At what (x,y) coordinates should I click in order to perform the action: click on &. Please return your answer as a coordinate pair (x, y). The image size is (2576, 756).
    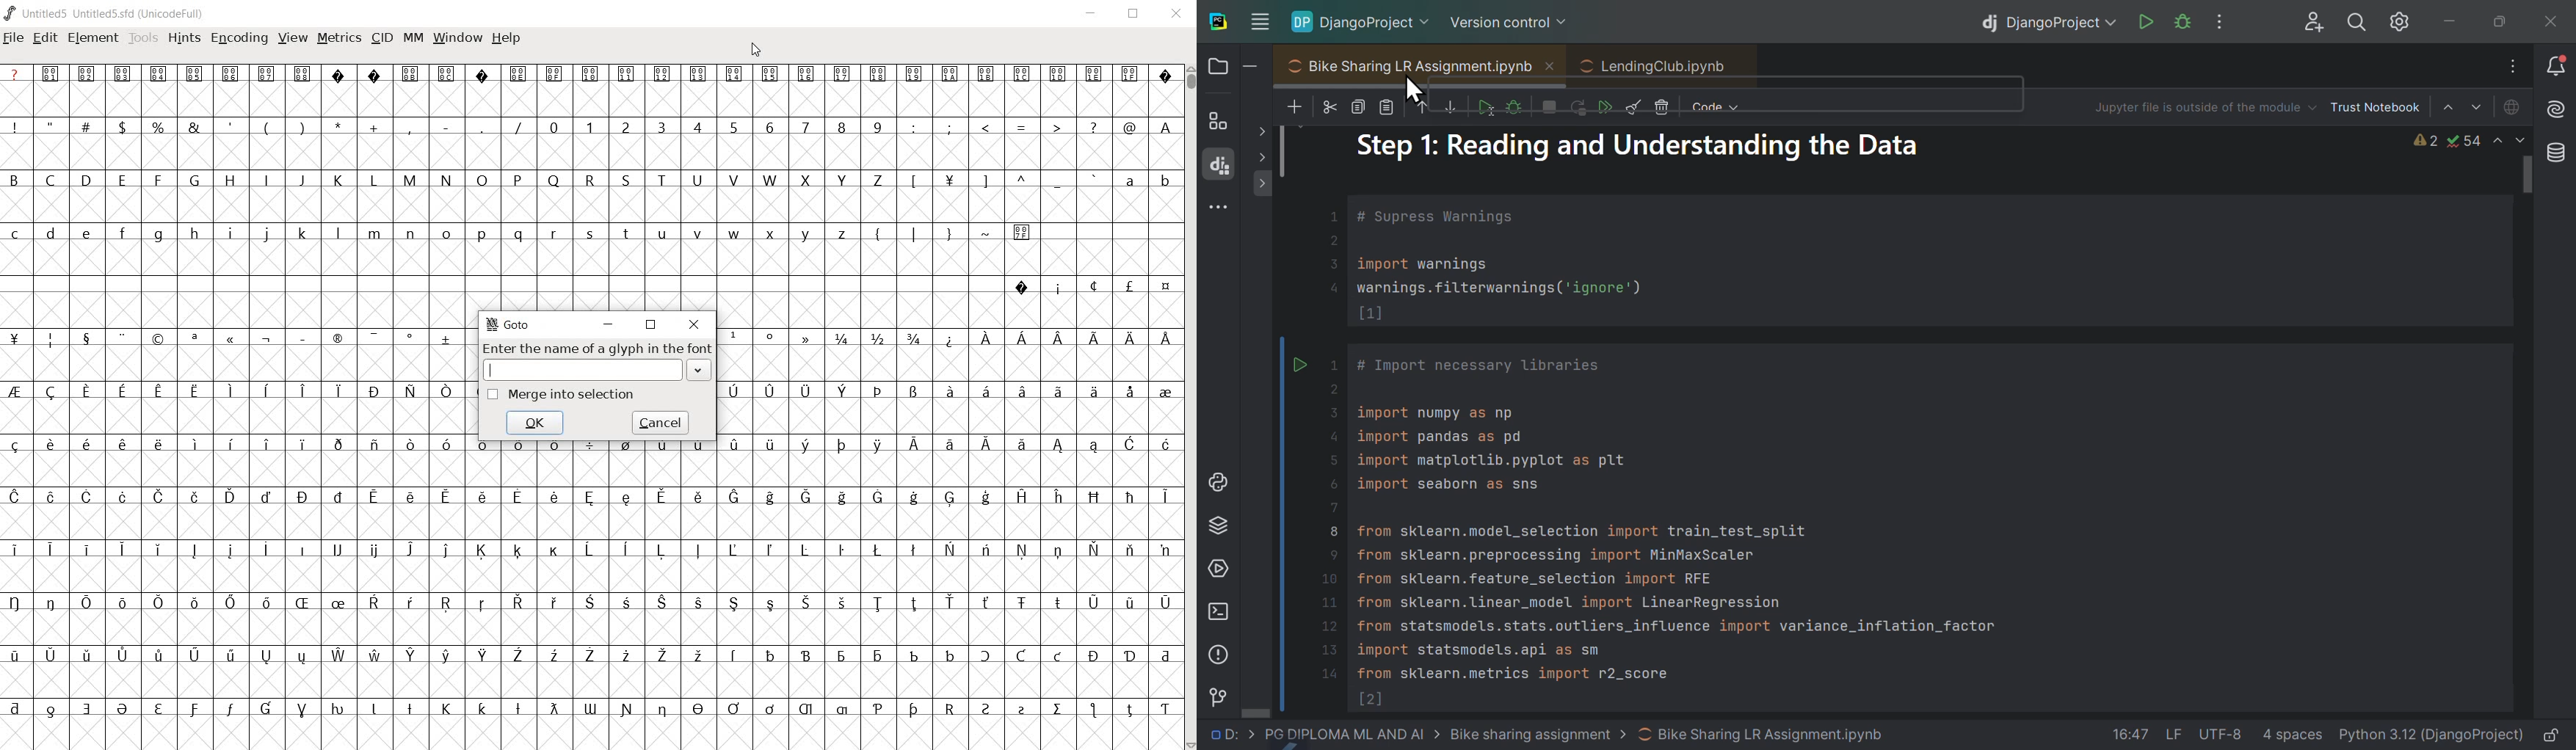
    Looking at the image, I should click on (196, 126).